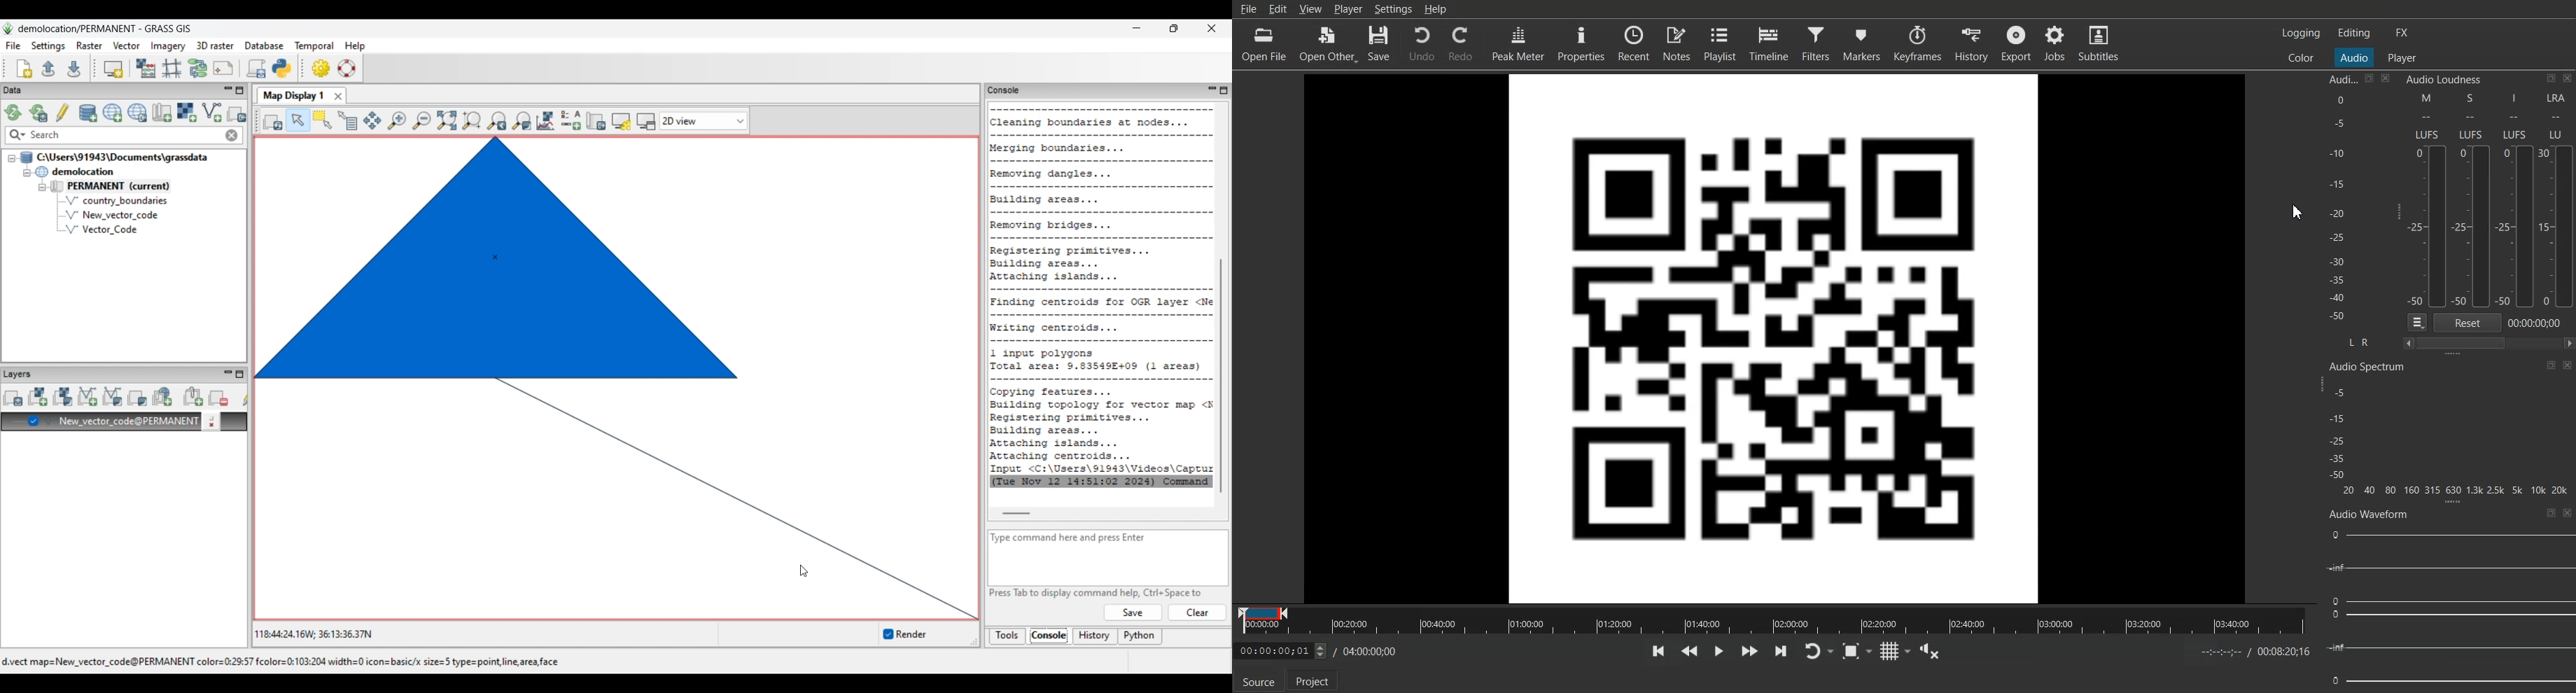  Describe the element at coordinates (2568, 78) in the screenshot. I see `Close` at that location.